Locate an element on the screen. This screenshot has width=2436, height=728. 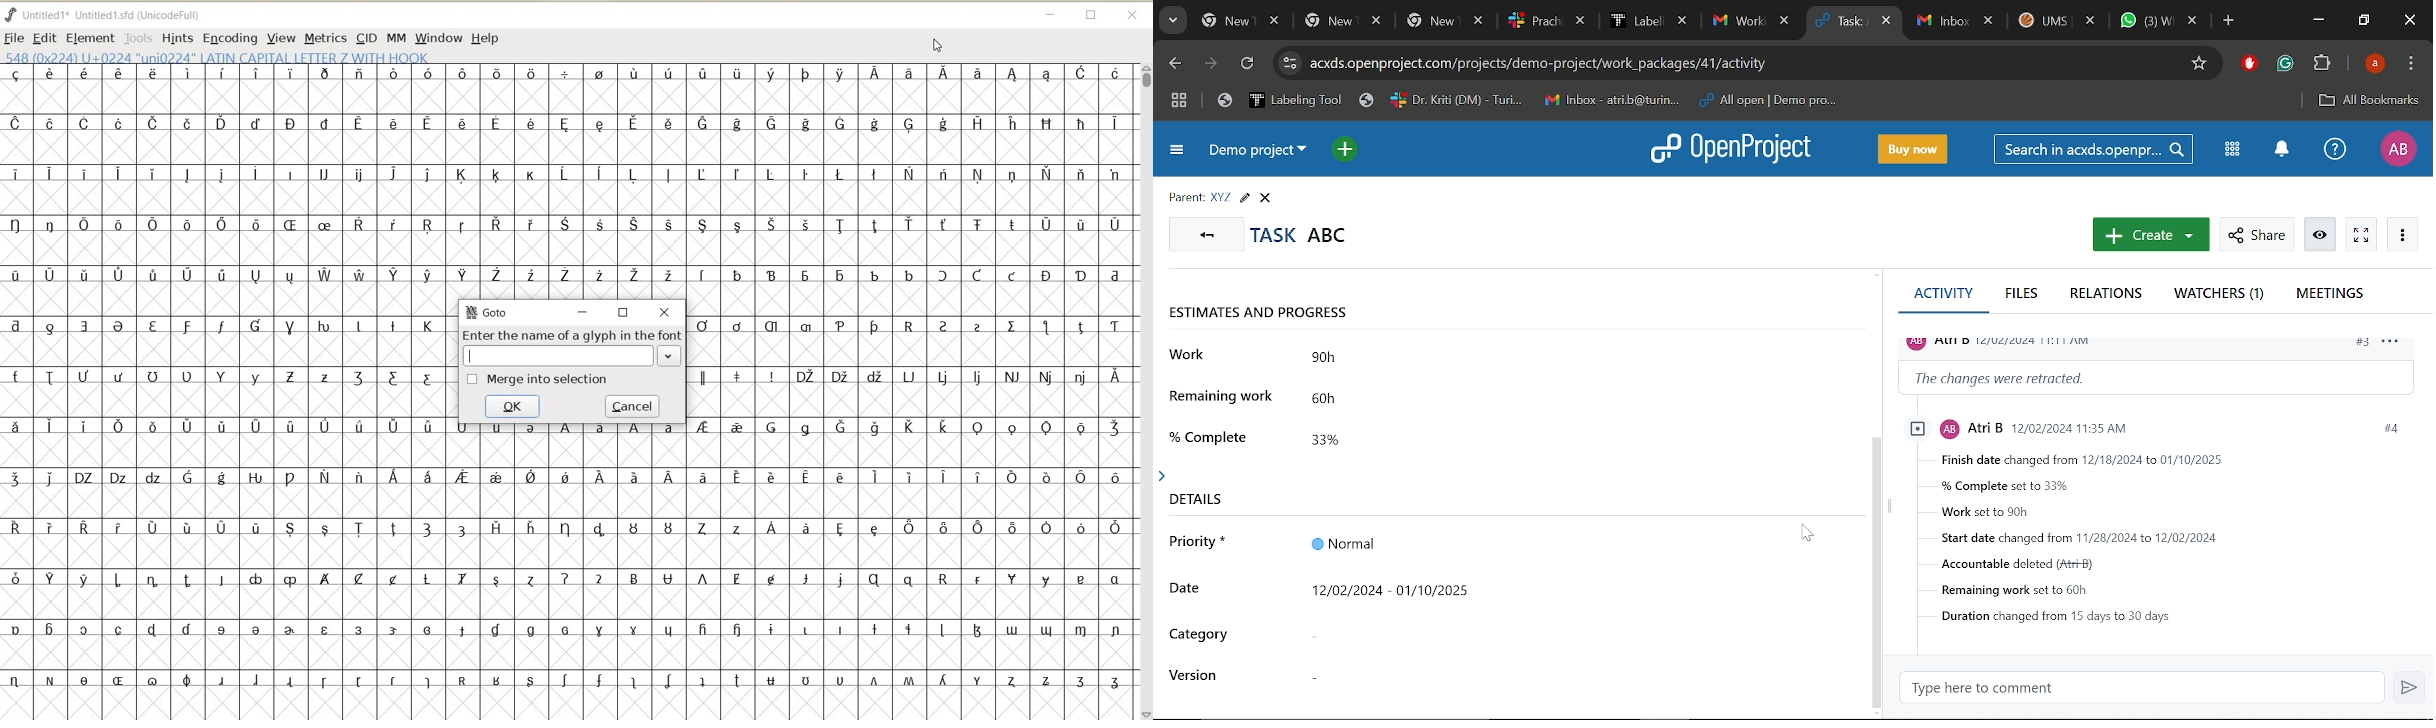
Add/remove bookmark is located at coordinates (2198, 64).